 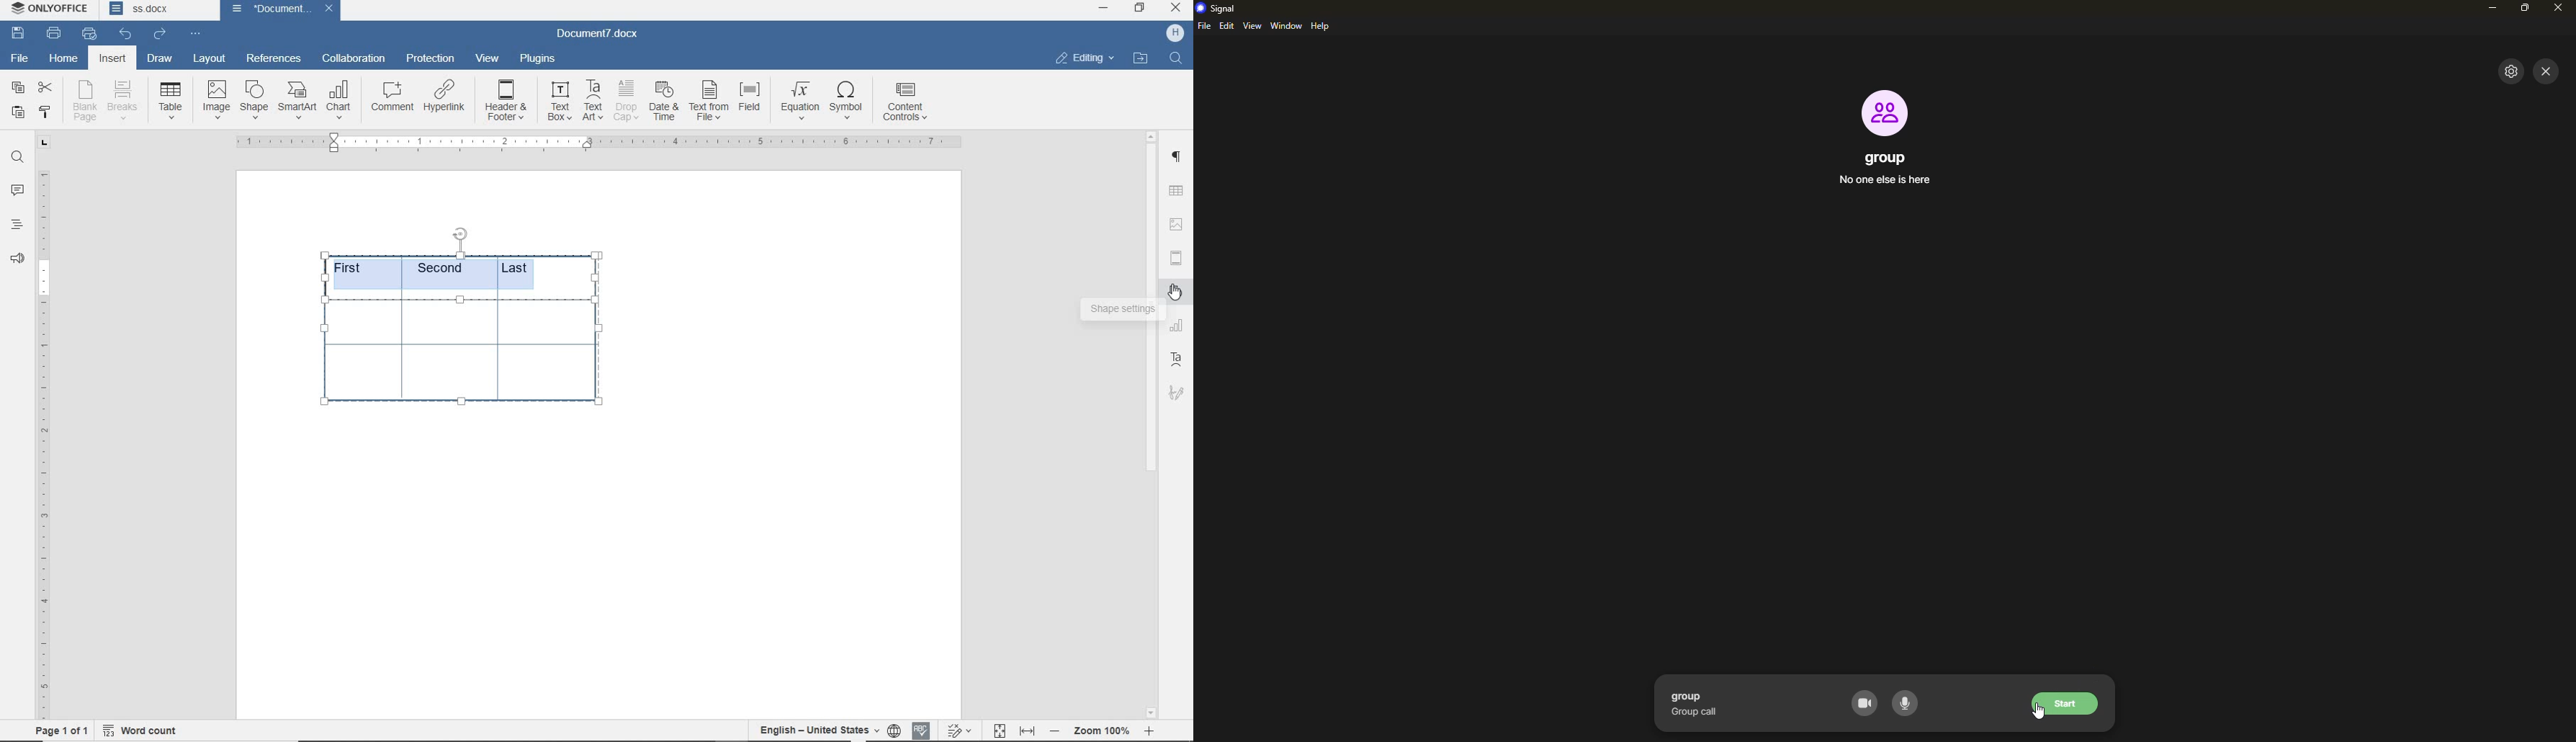 I want to click on text box, so click(x=558, y=101).